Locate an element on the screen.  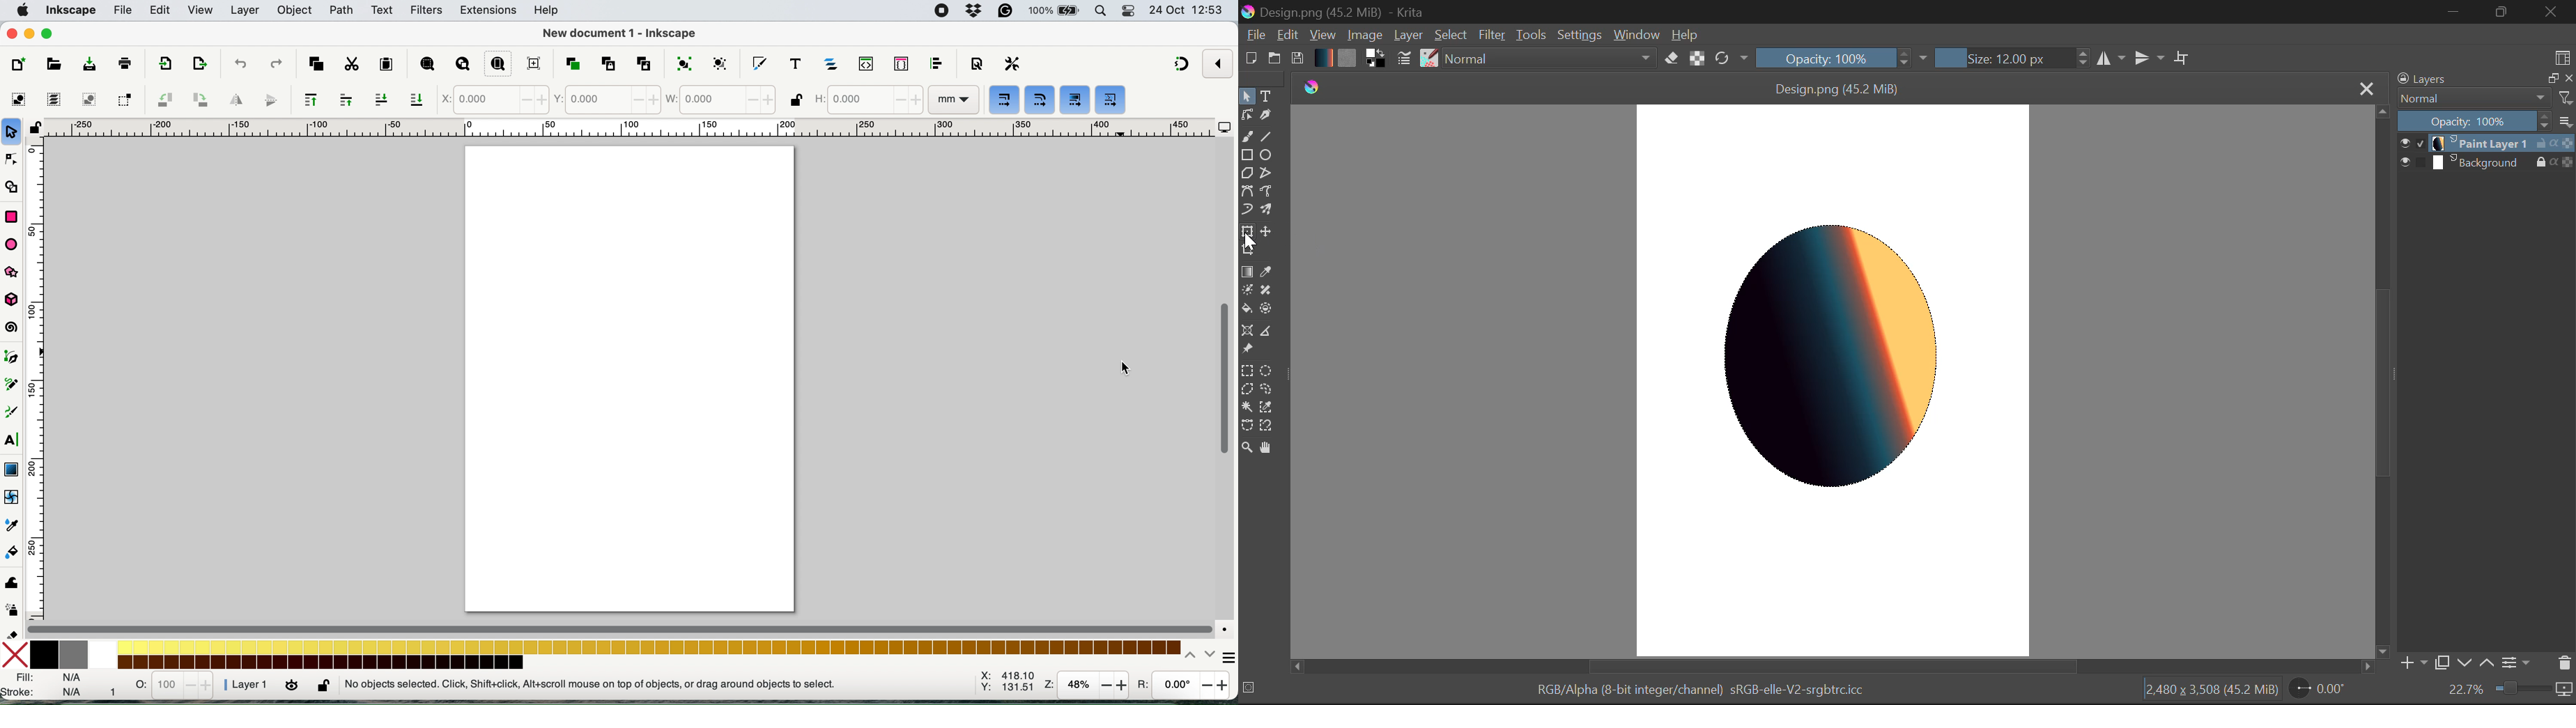
lower selection one step is located at coordinates (384, 99).